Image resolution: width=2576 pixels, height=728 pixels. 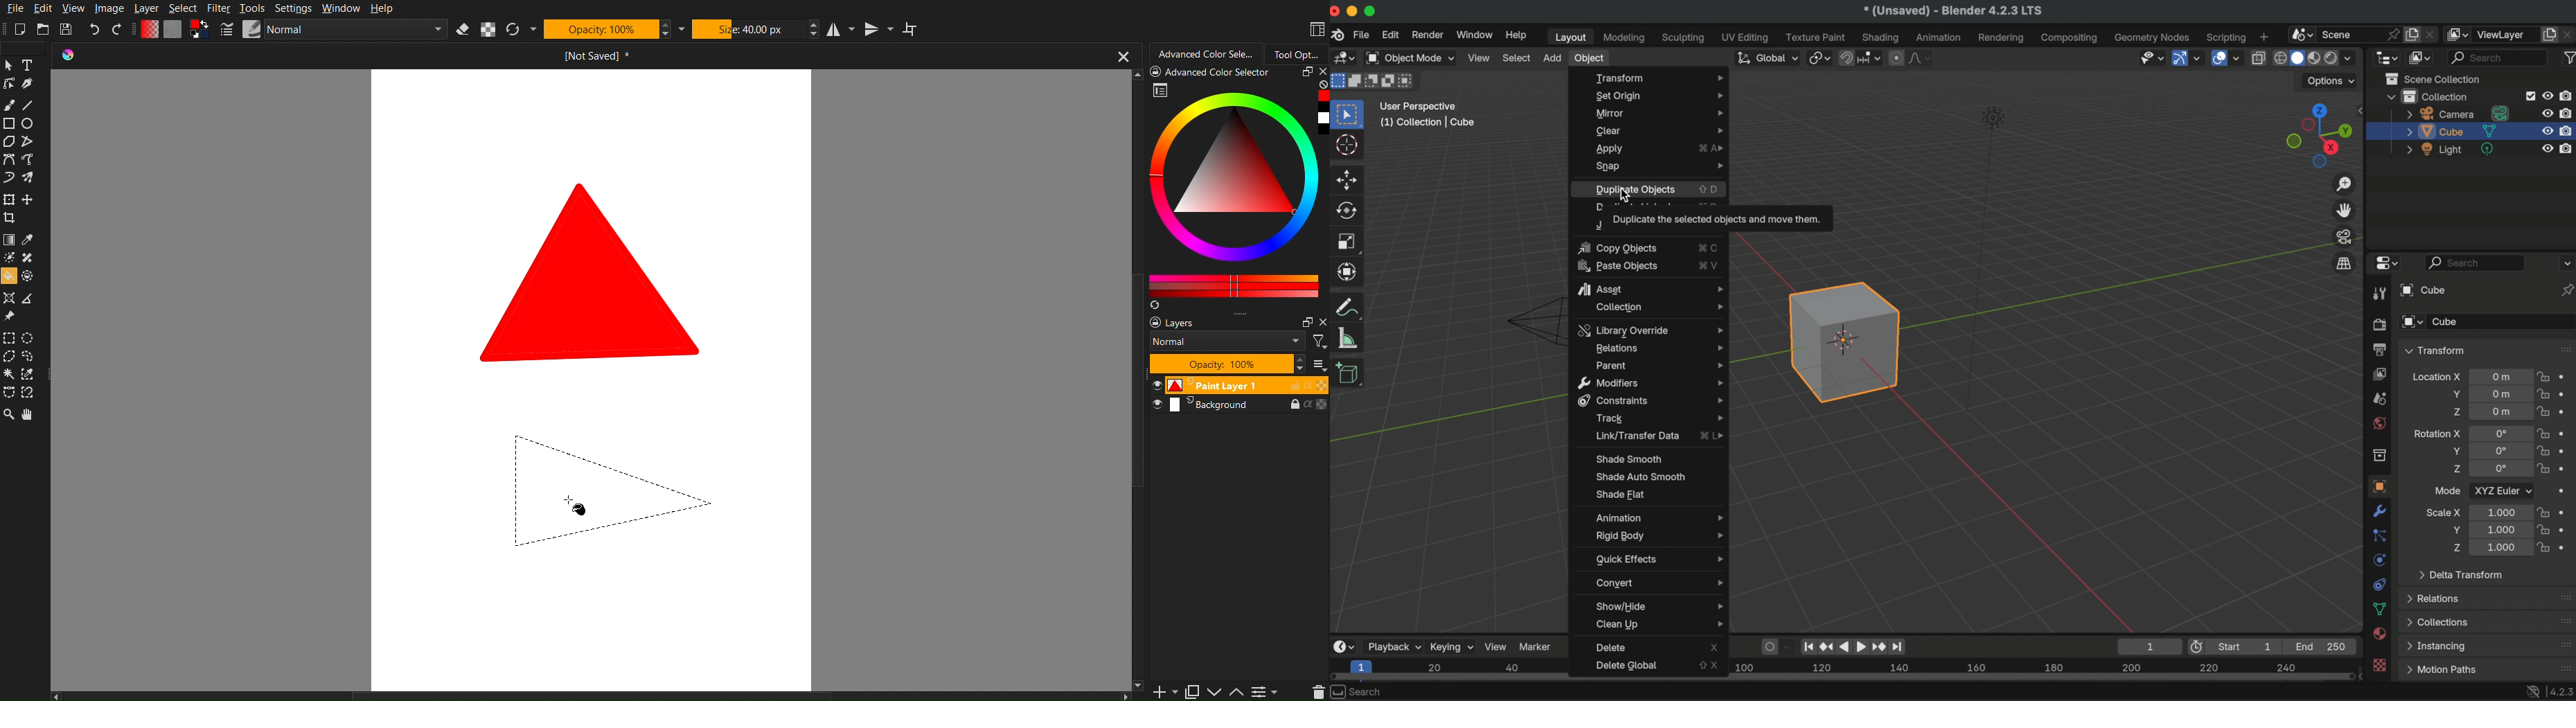 What do you see at coordinates (2346, 184) in the screenshot?
I see `zoom in/out of the view` at bounding box center [2346, 184].